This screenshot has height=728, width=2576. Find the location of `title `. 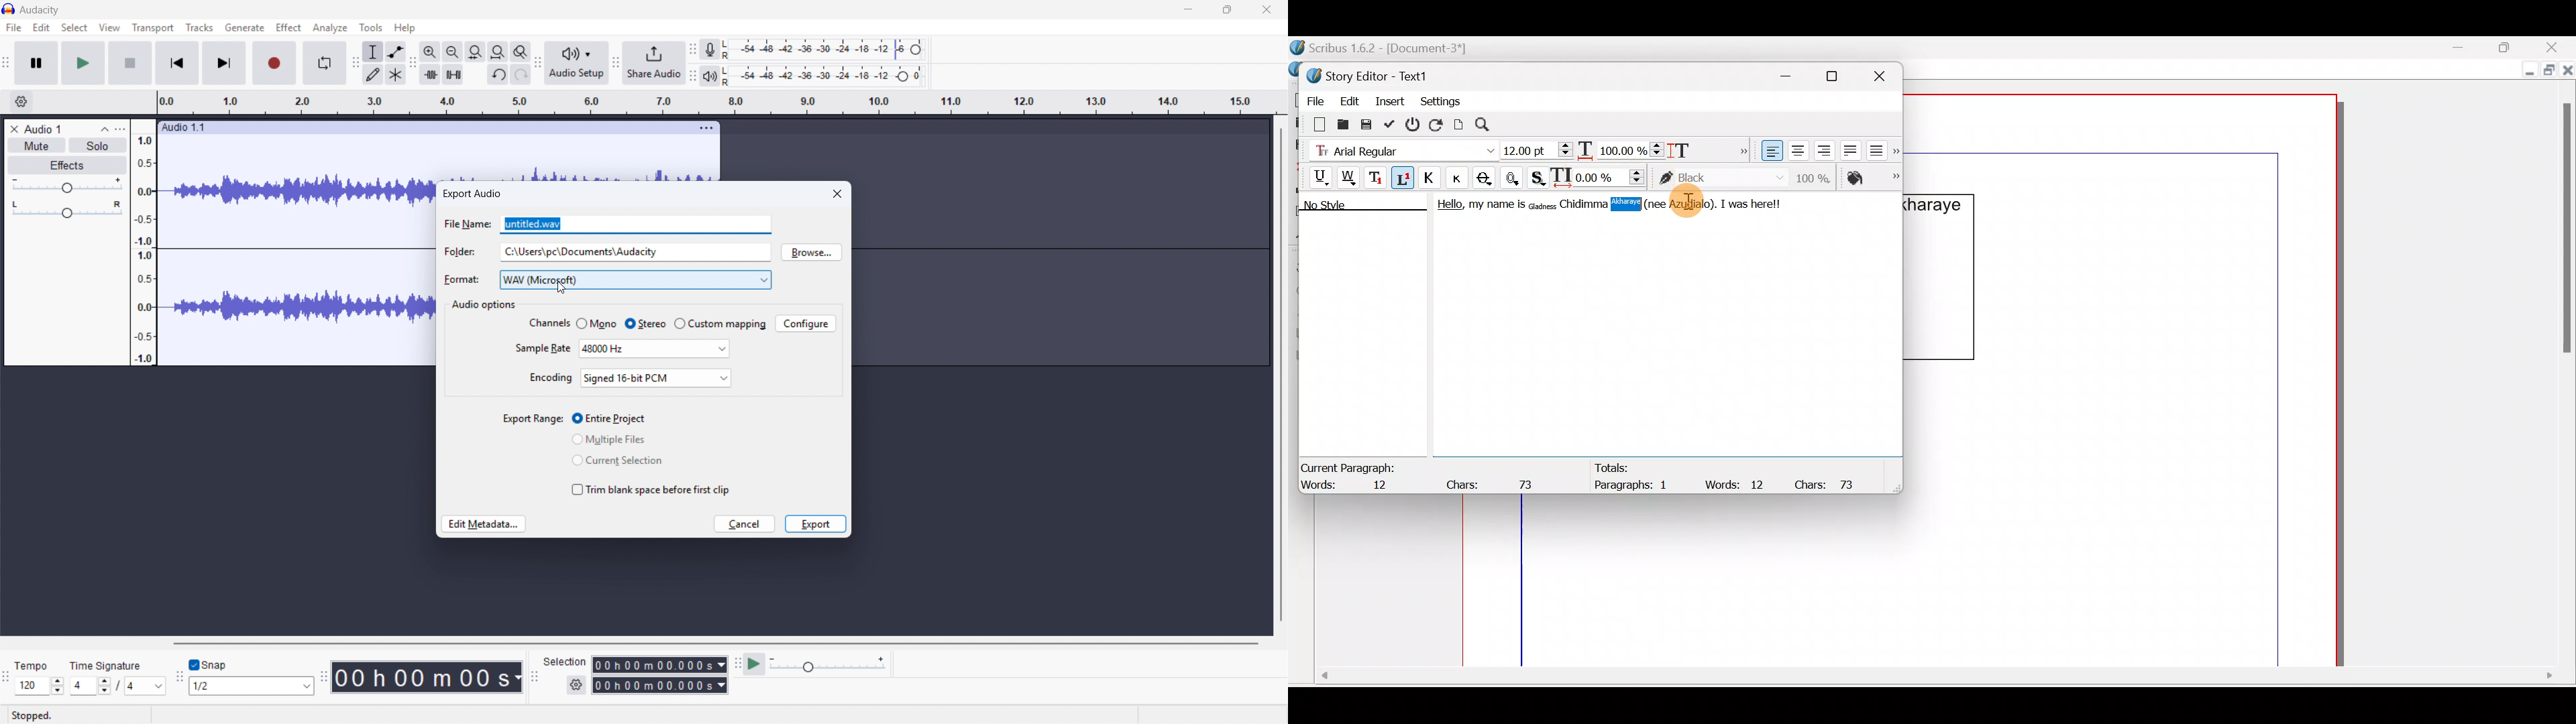

title  is located at coordinates (40, 11).